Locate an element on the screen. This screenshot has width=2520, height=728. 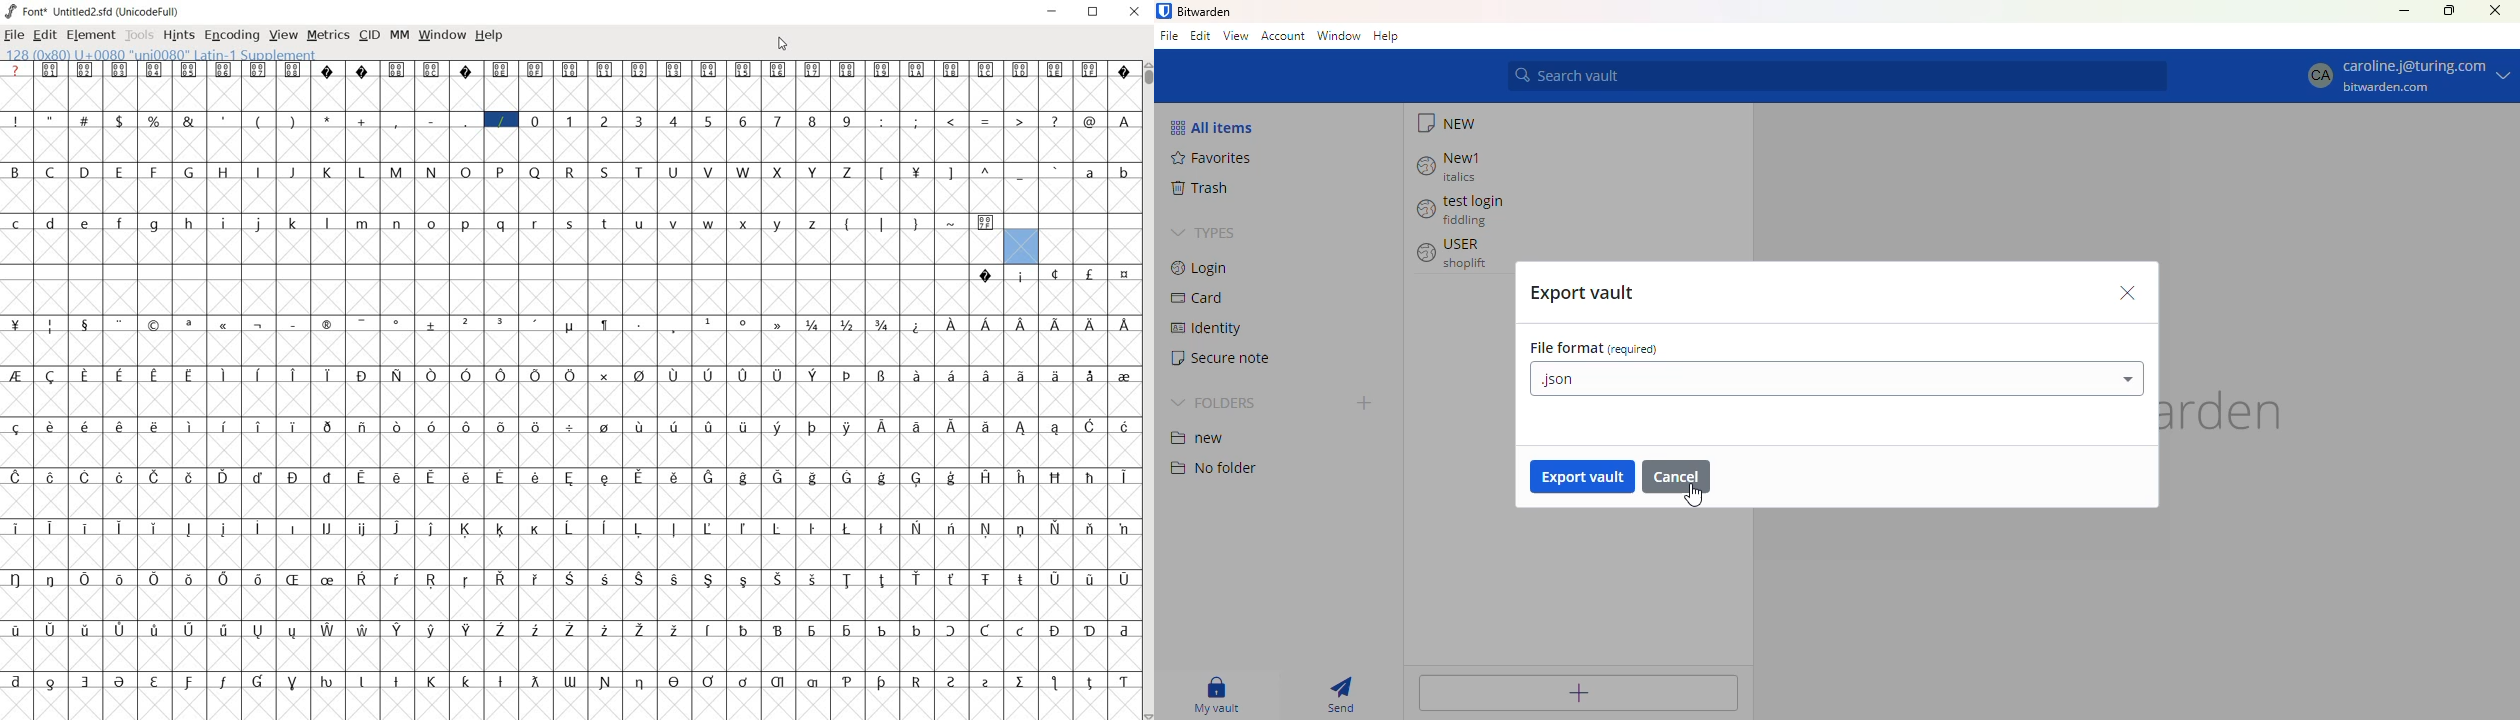
glyph is located at coordinates (85, 70).